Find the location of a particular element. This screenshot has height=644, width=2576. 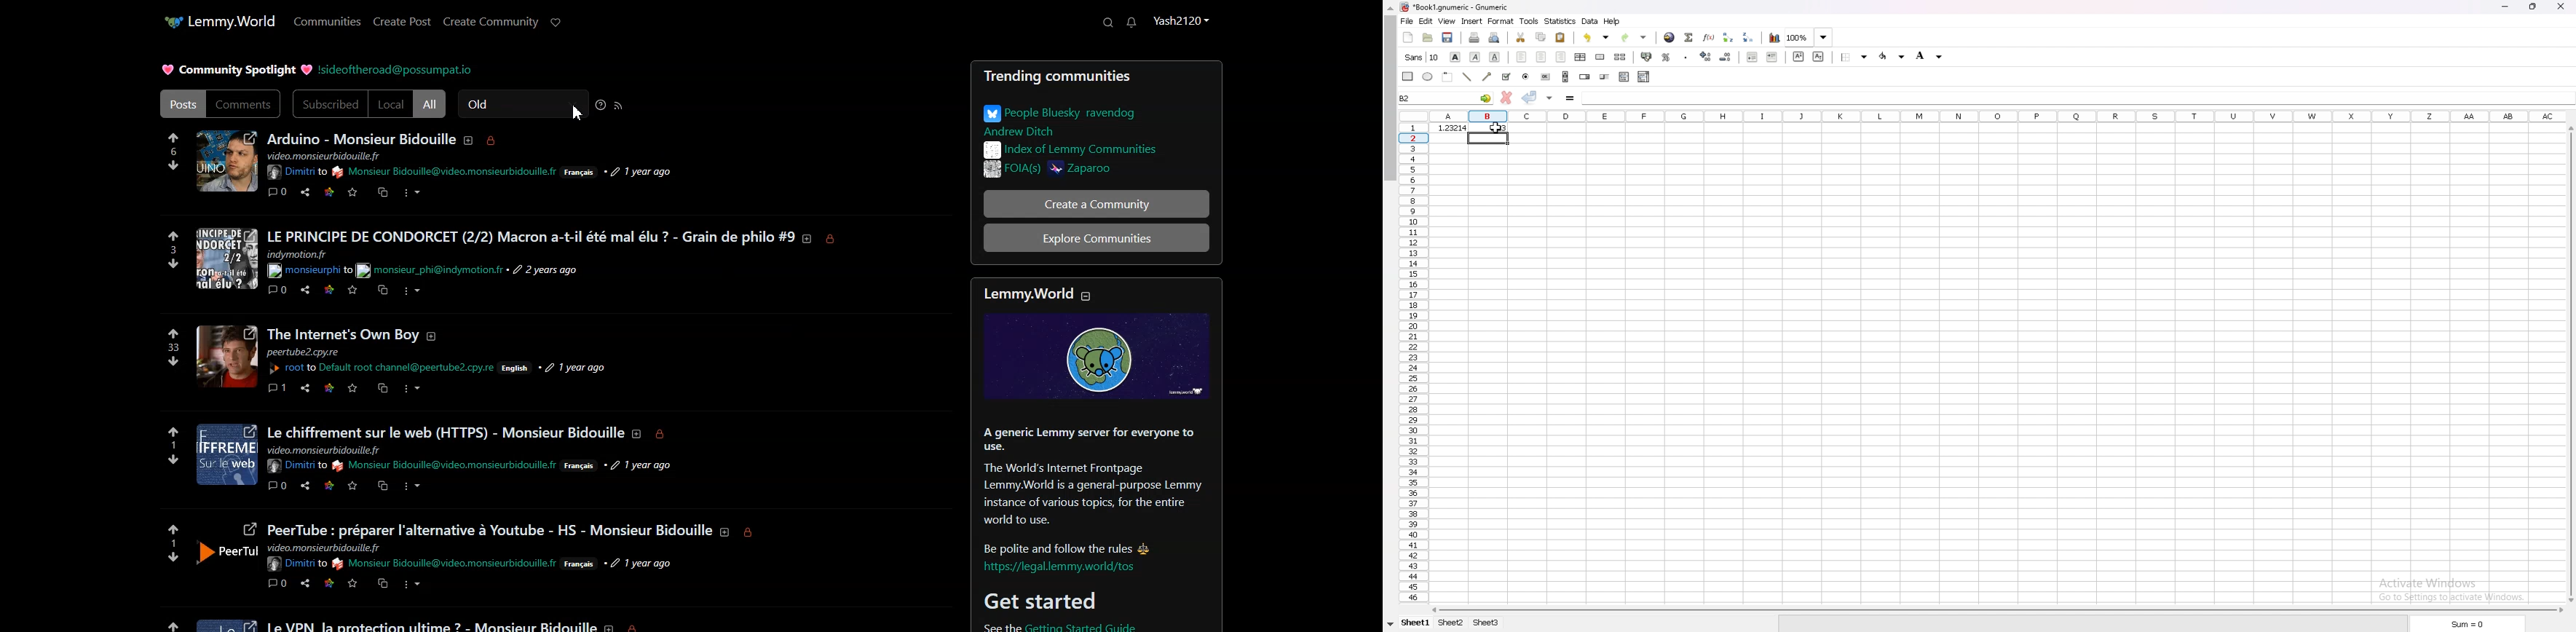

Hyperlink is located at coordinates (296, 171).